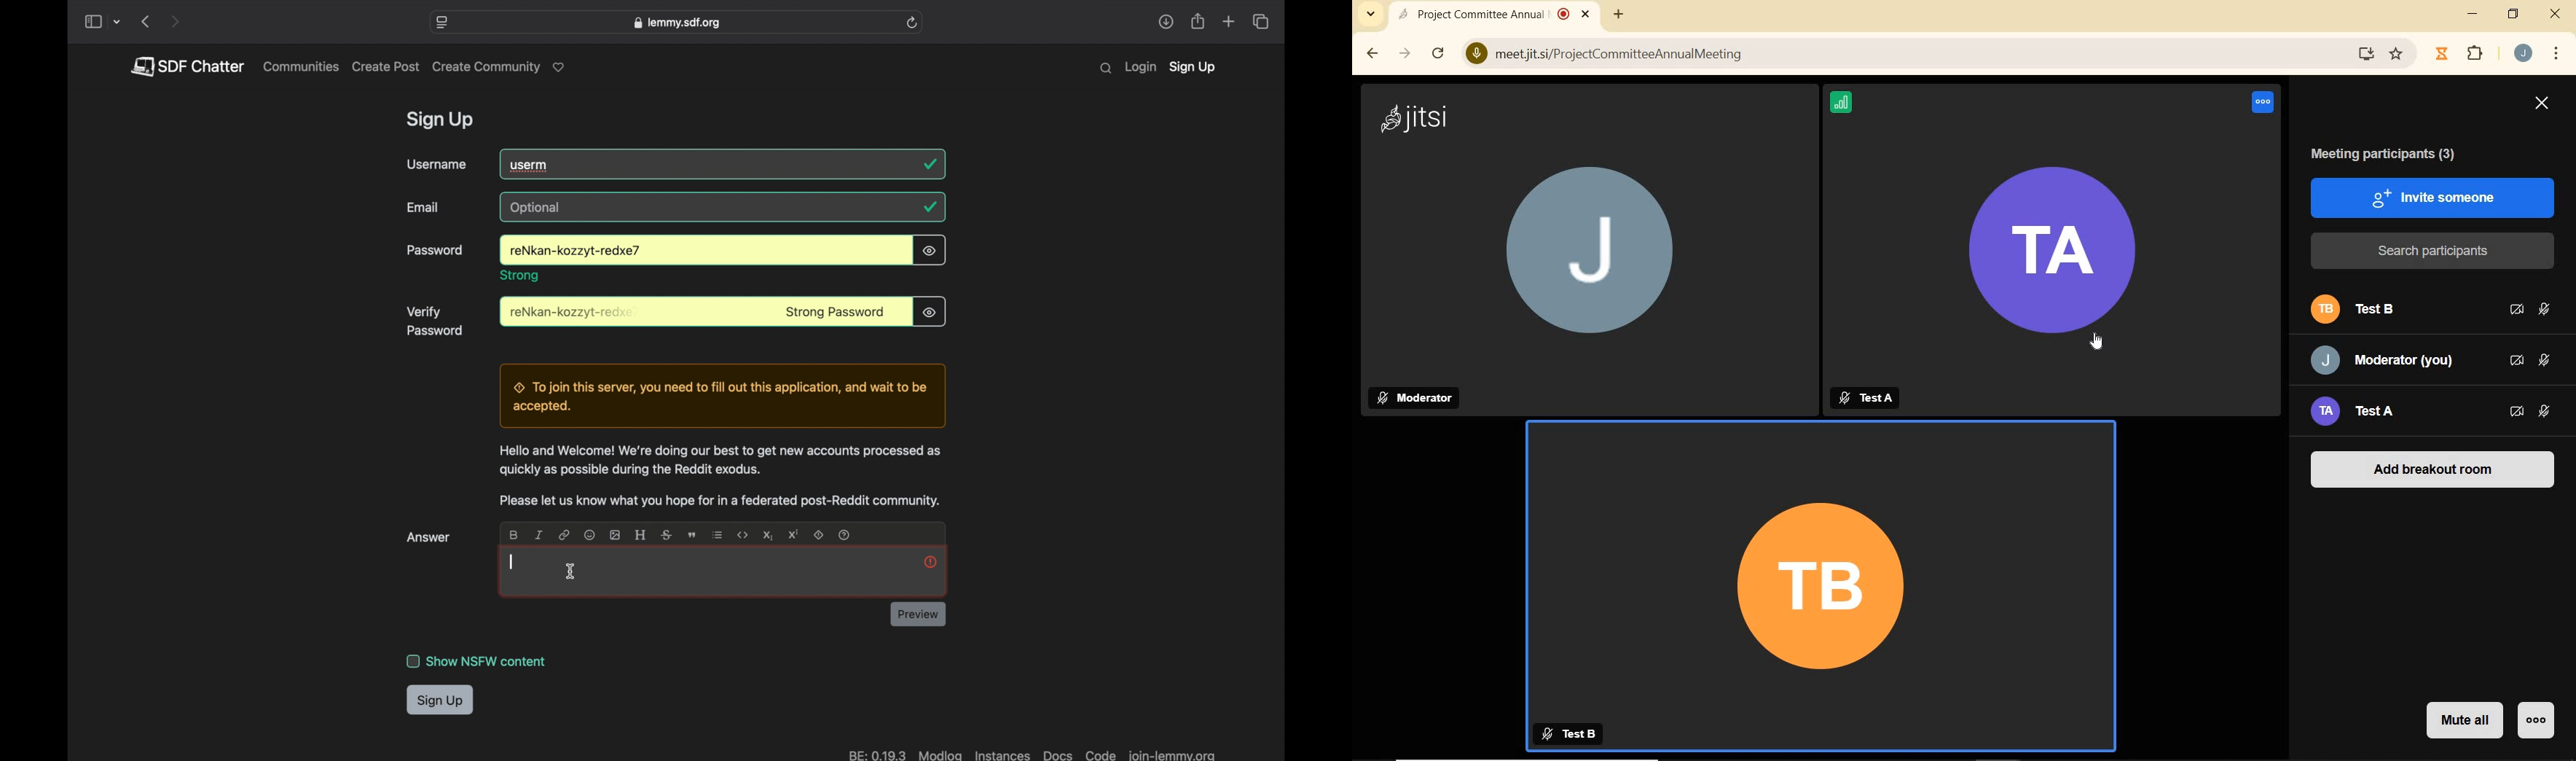 This screenshot has height=784, width=2576. Describe the element at coordinates (1192, 68) in the screenshot. I see `sign up` at that location.